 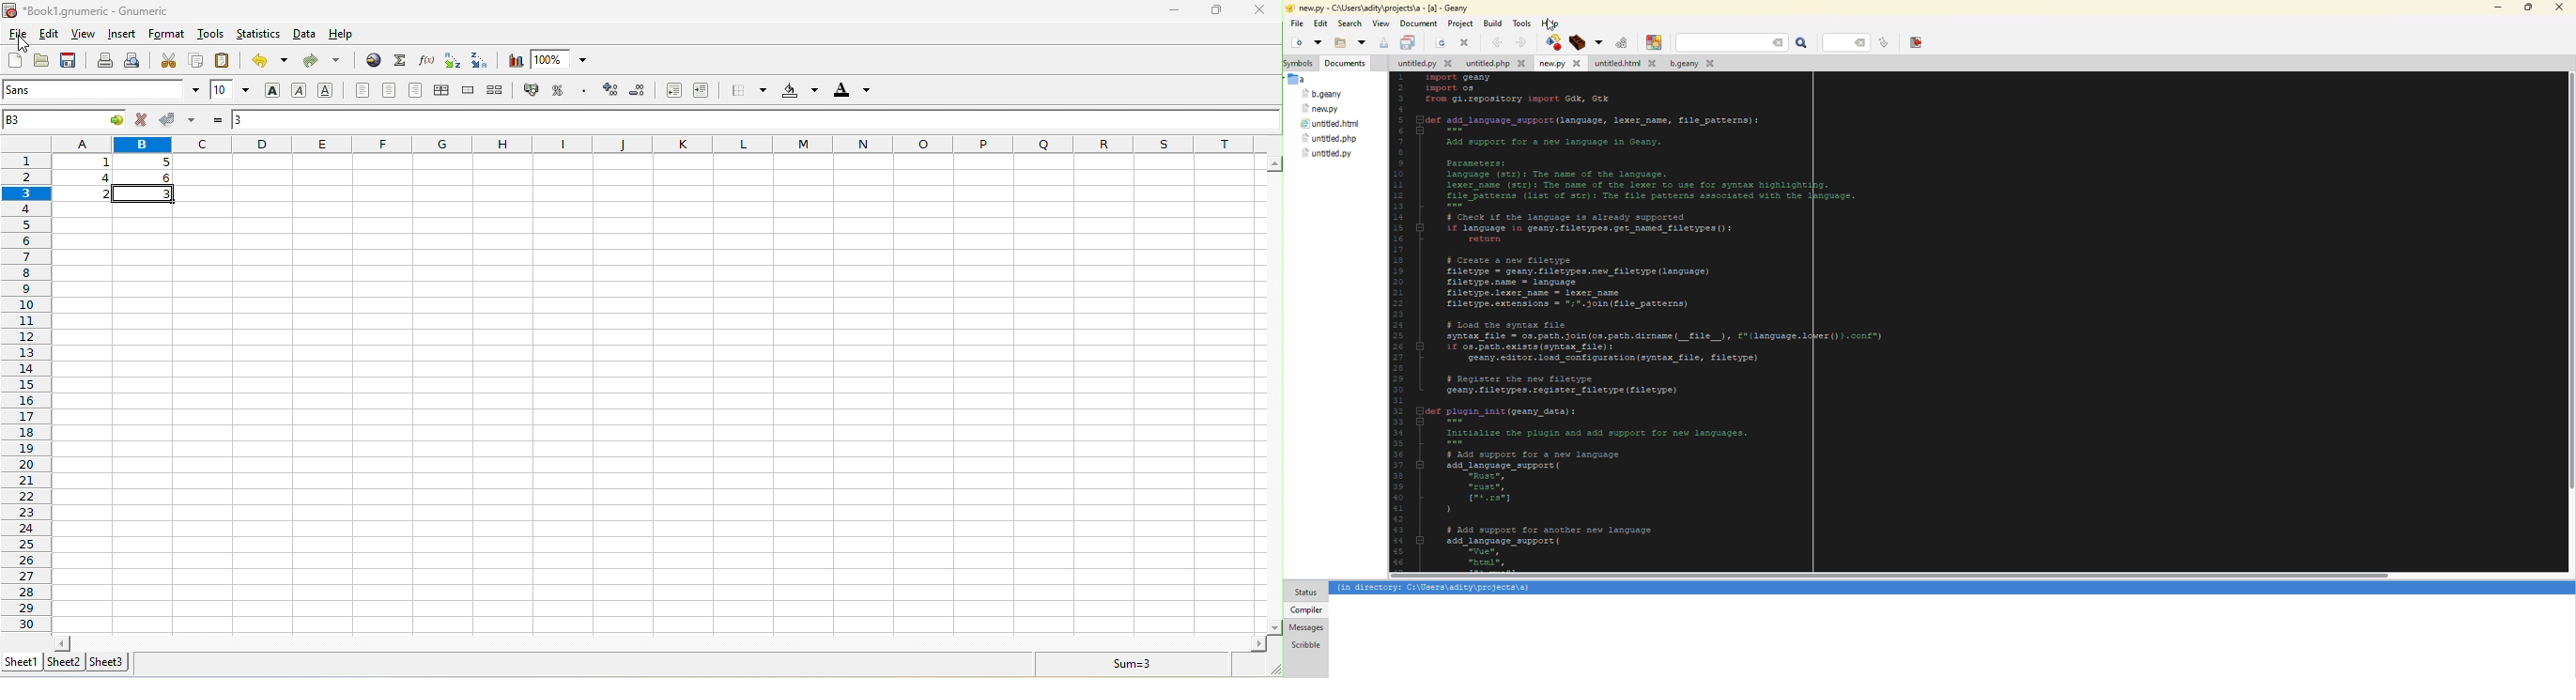 I want to click on edit, so click(x=50, y=36).